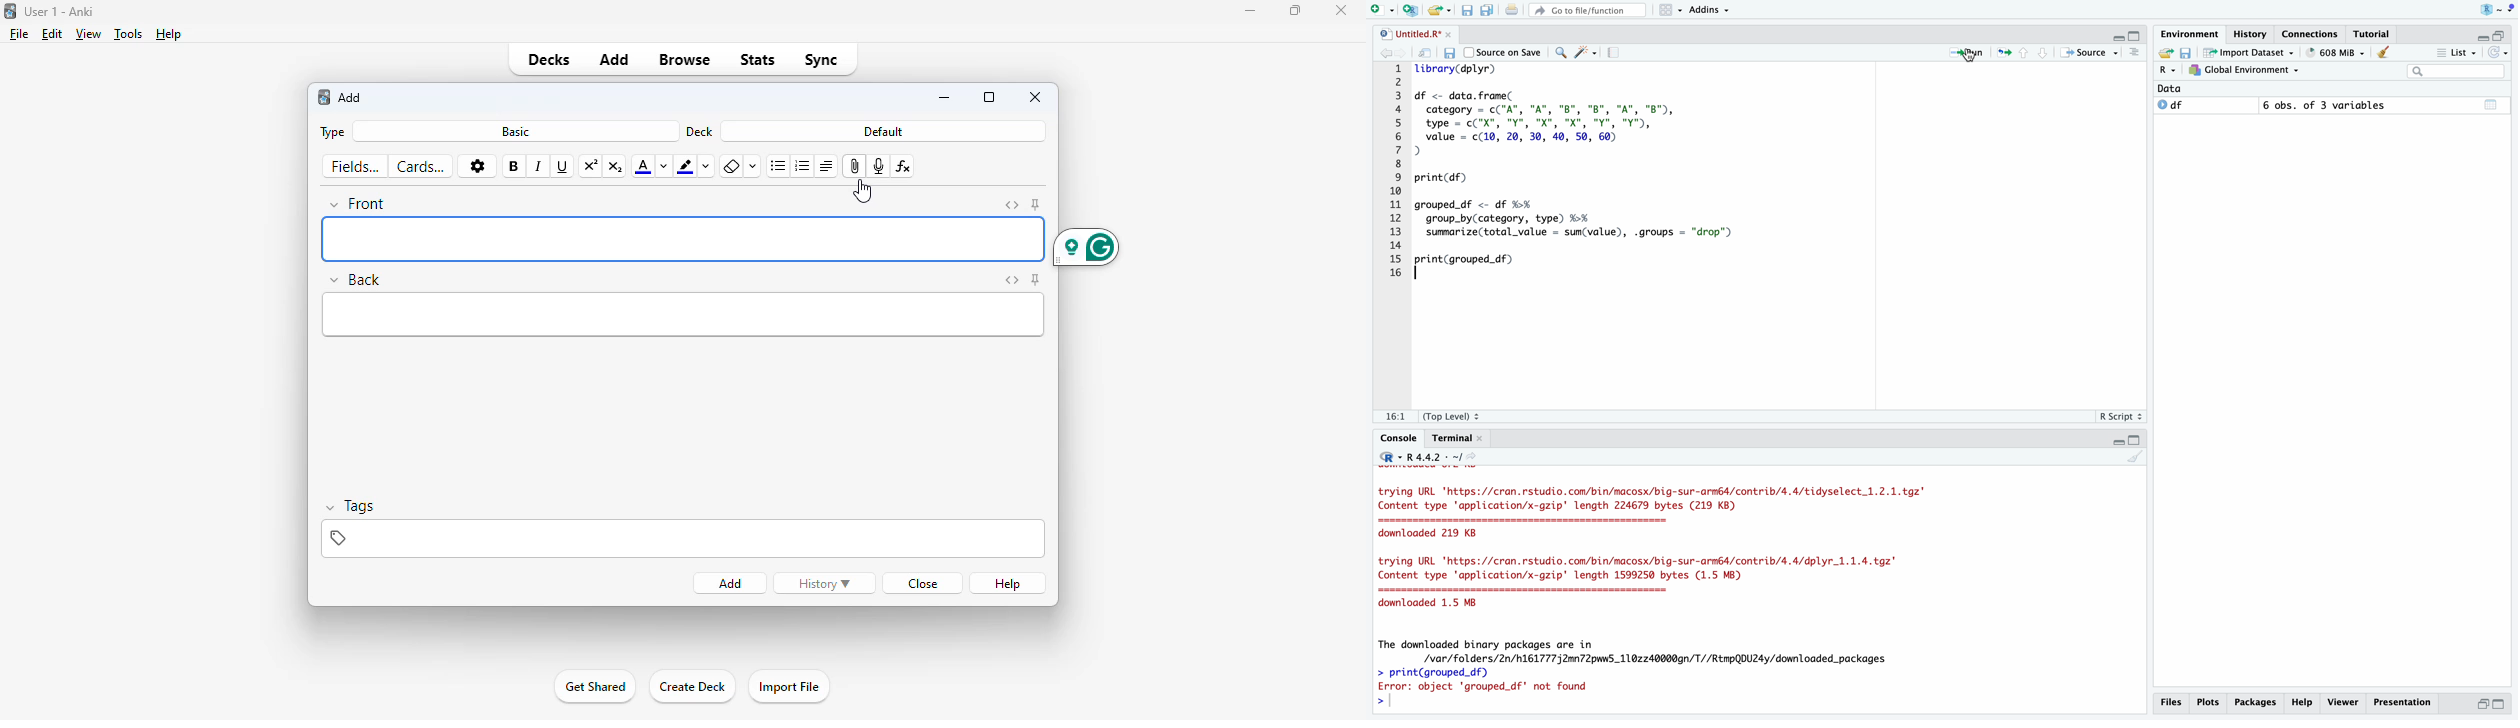 This screenshot has width=2520, height=728. Describe the element at coordinates (2500, 704) in the screenshot. I see `Full Height` at that location.